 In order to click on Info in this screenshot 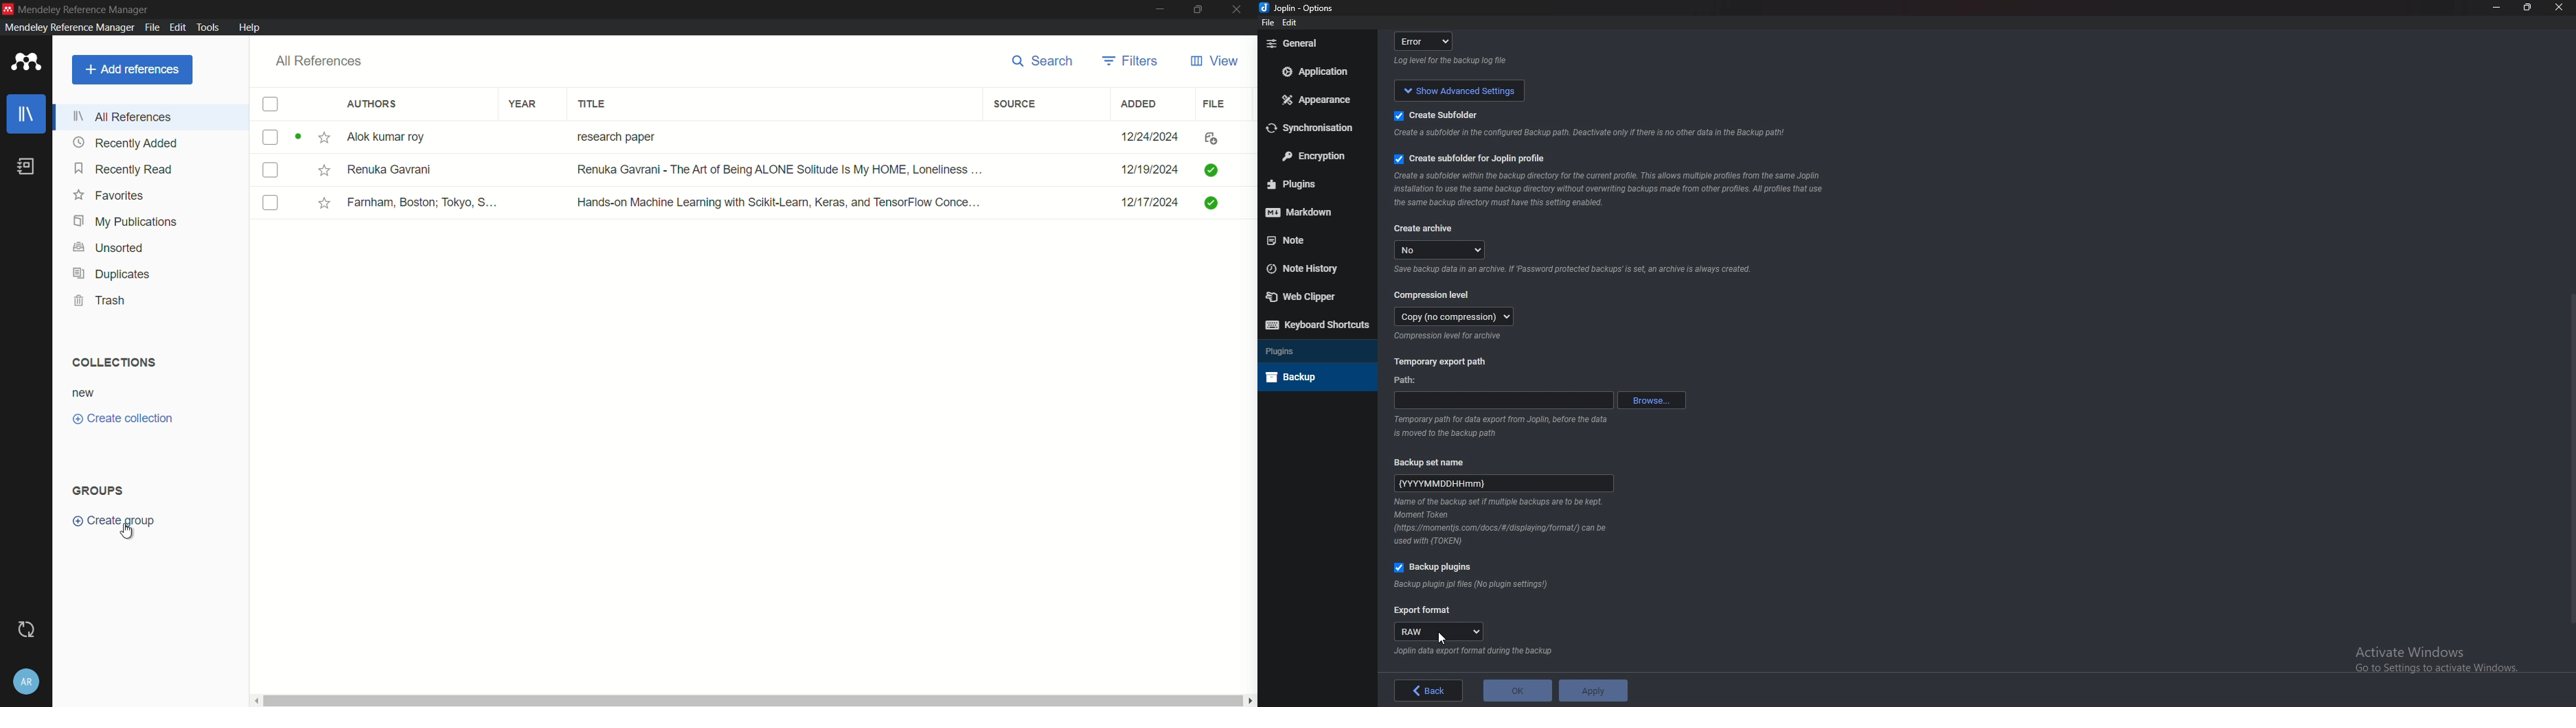, I will do `click(1503, 522)`.